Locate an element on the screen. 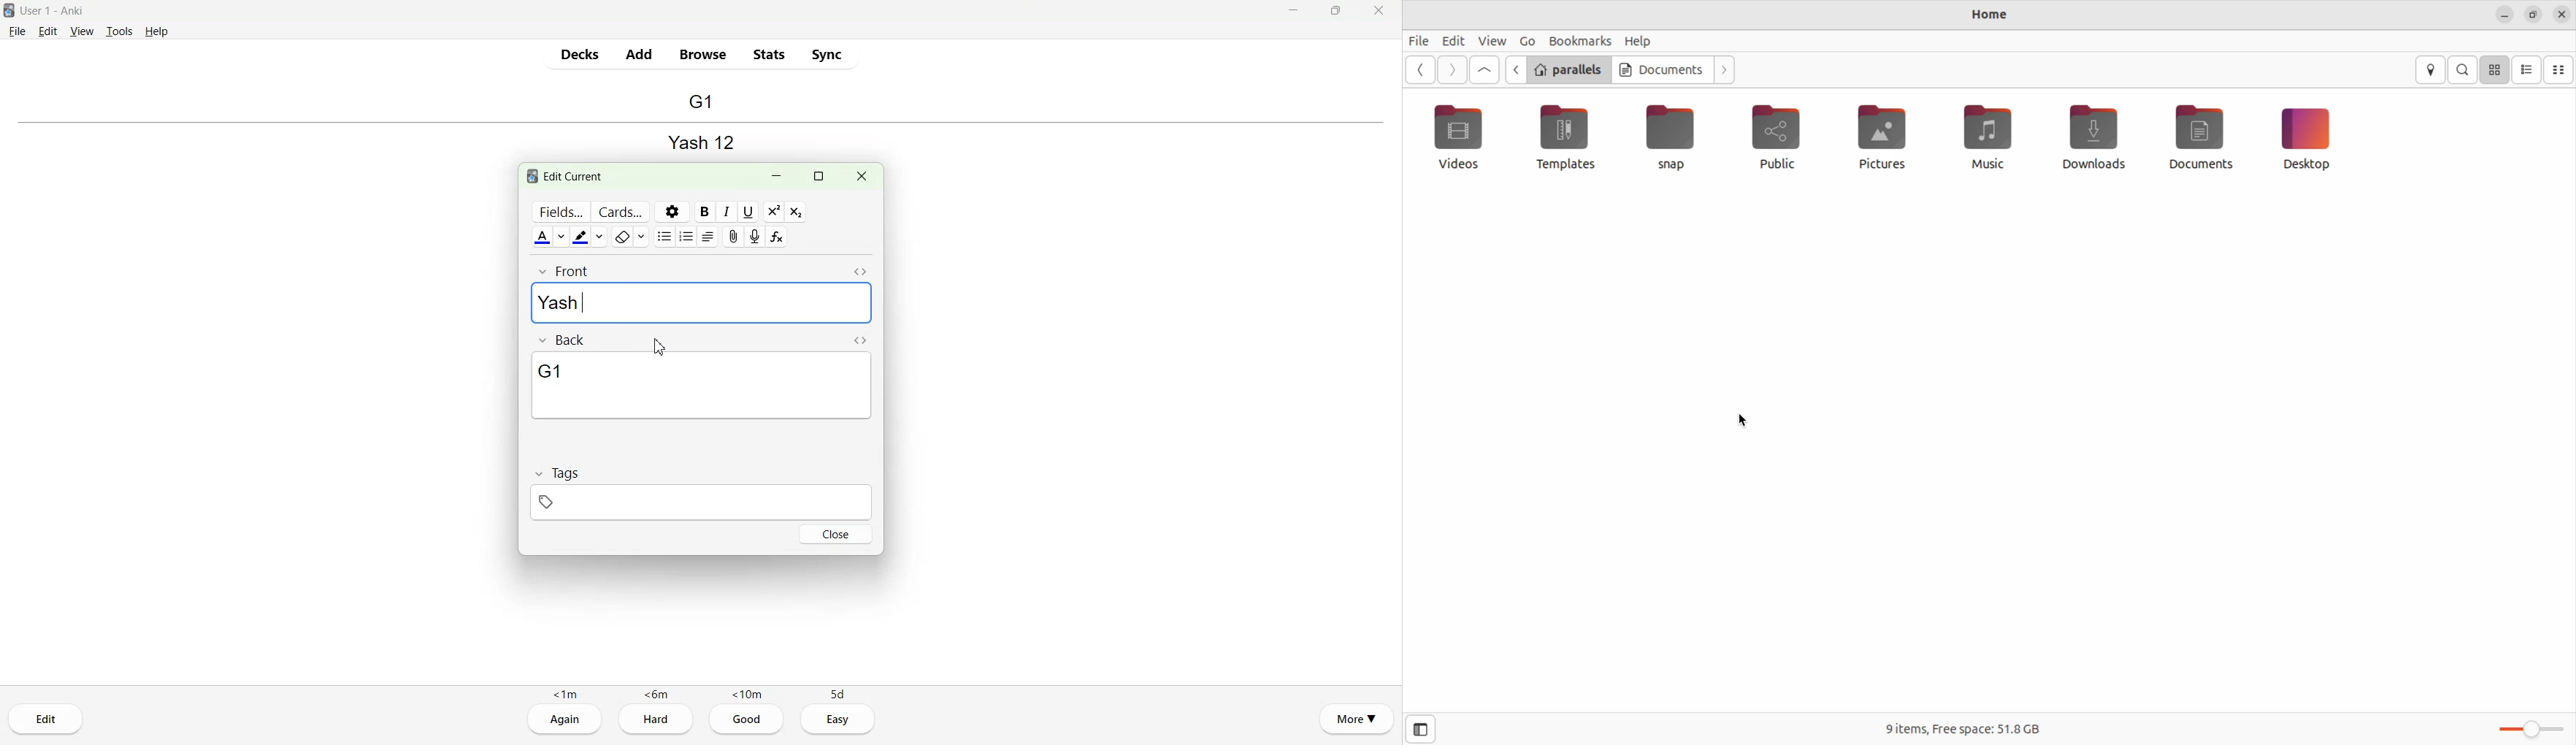 The height and width of the screenshot is (756, 2576). Edit is located at coordinates (49, 31).